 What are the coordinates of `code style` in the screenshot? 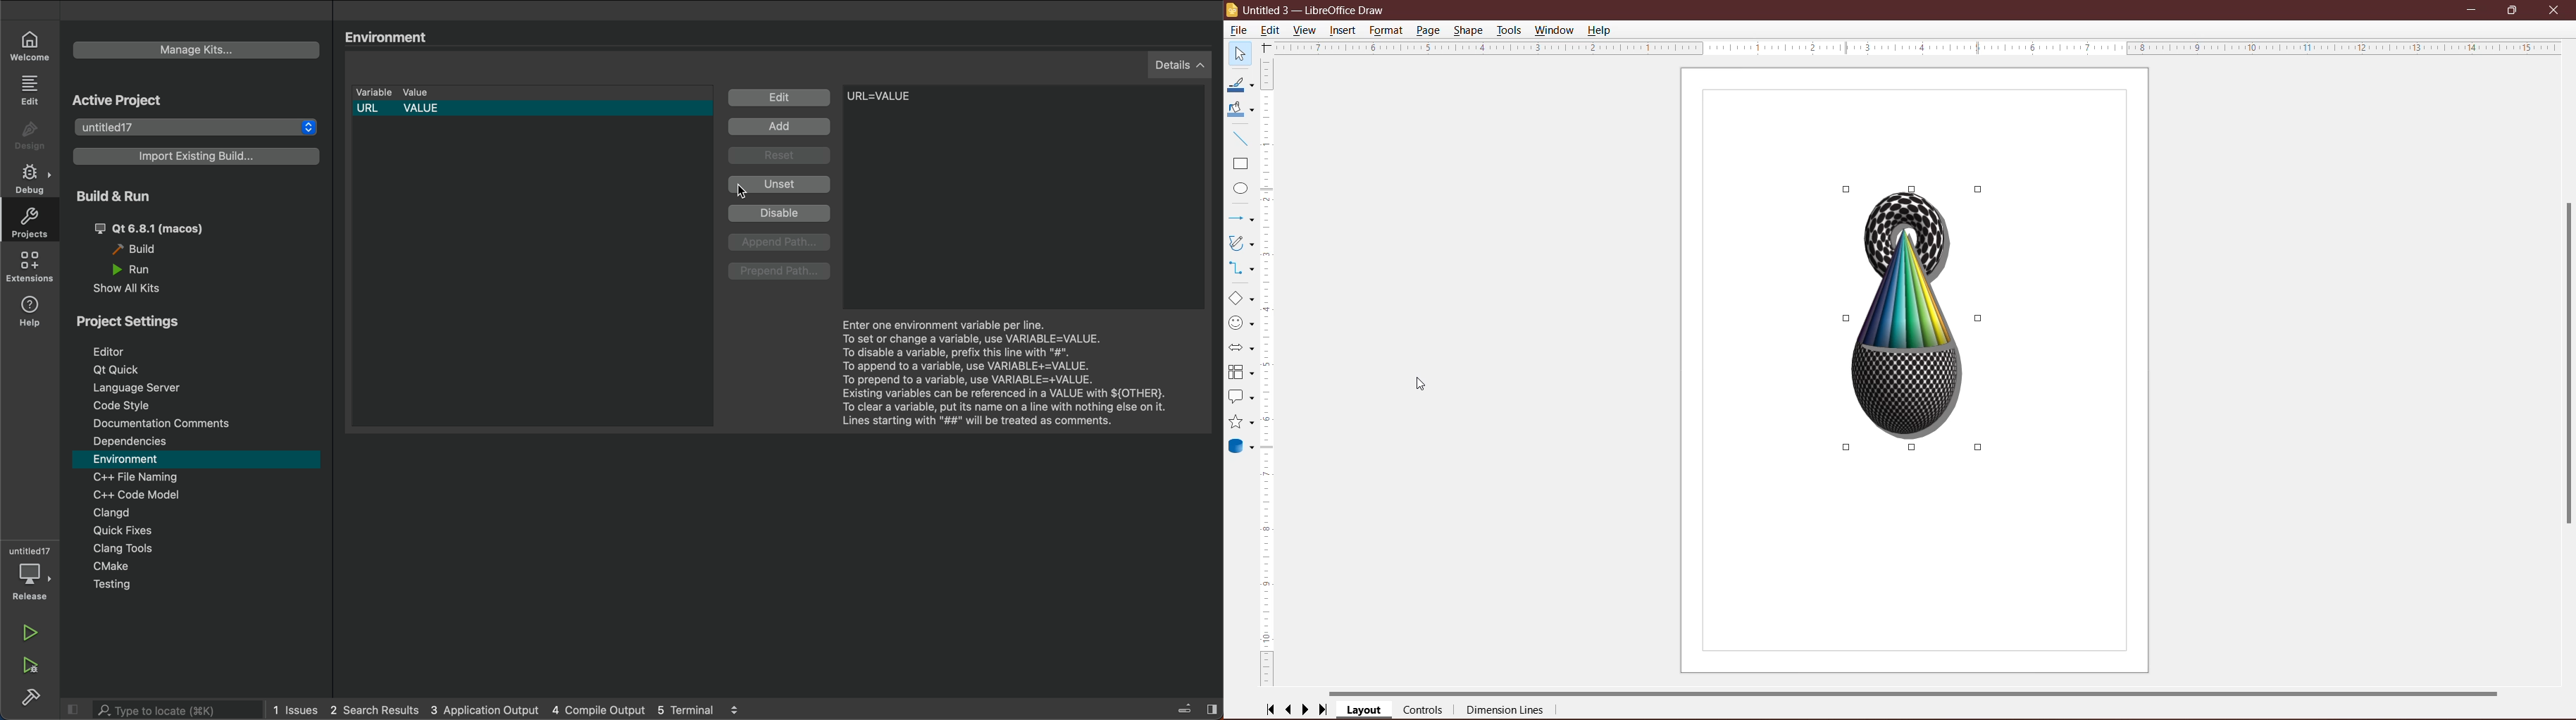 It's located at (132, 405).